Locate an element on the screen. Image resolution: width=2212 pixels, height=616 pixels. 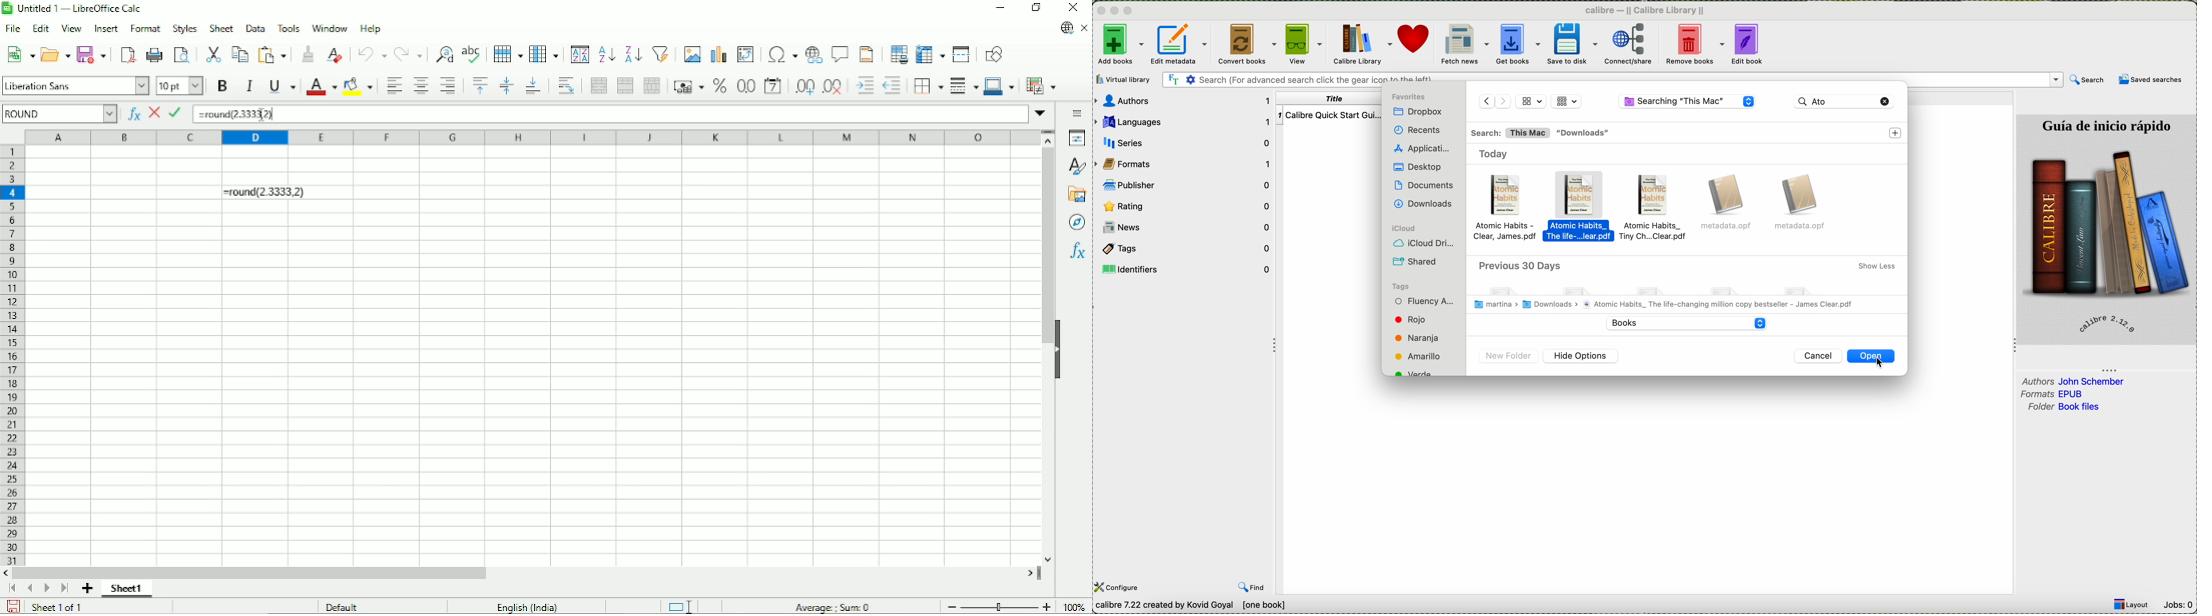
Font color is located at coordinates (180, 85).